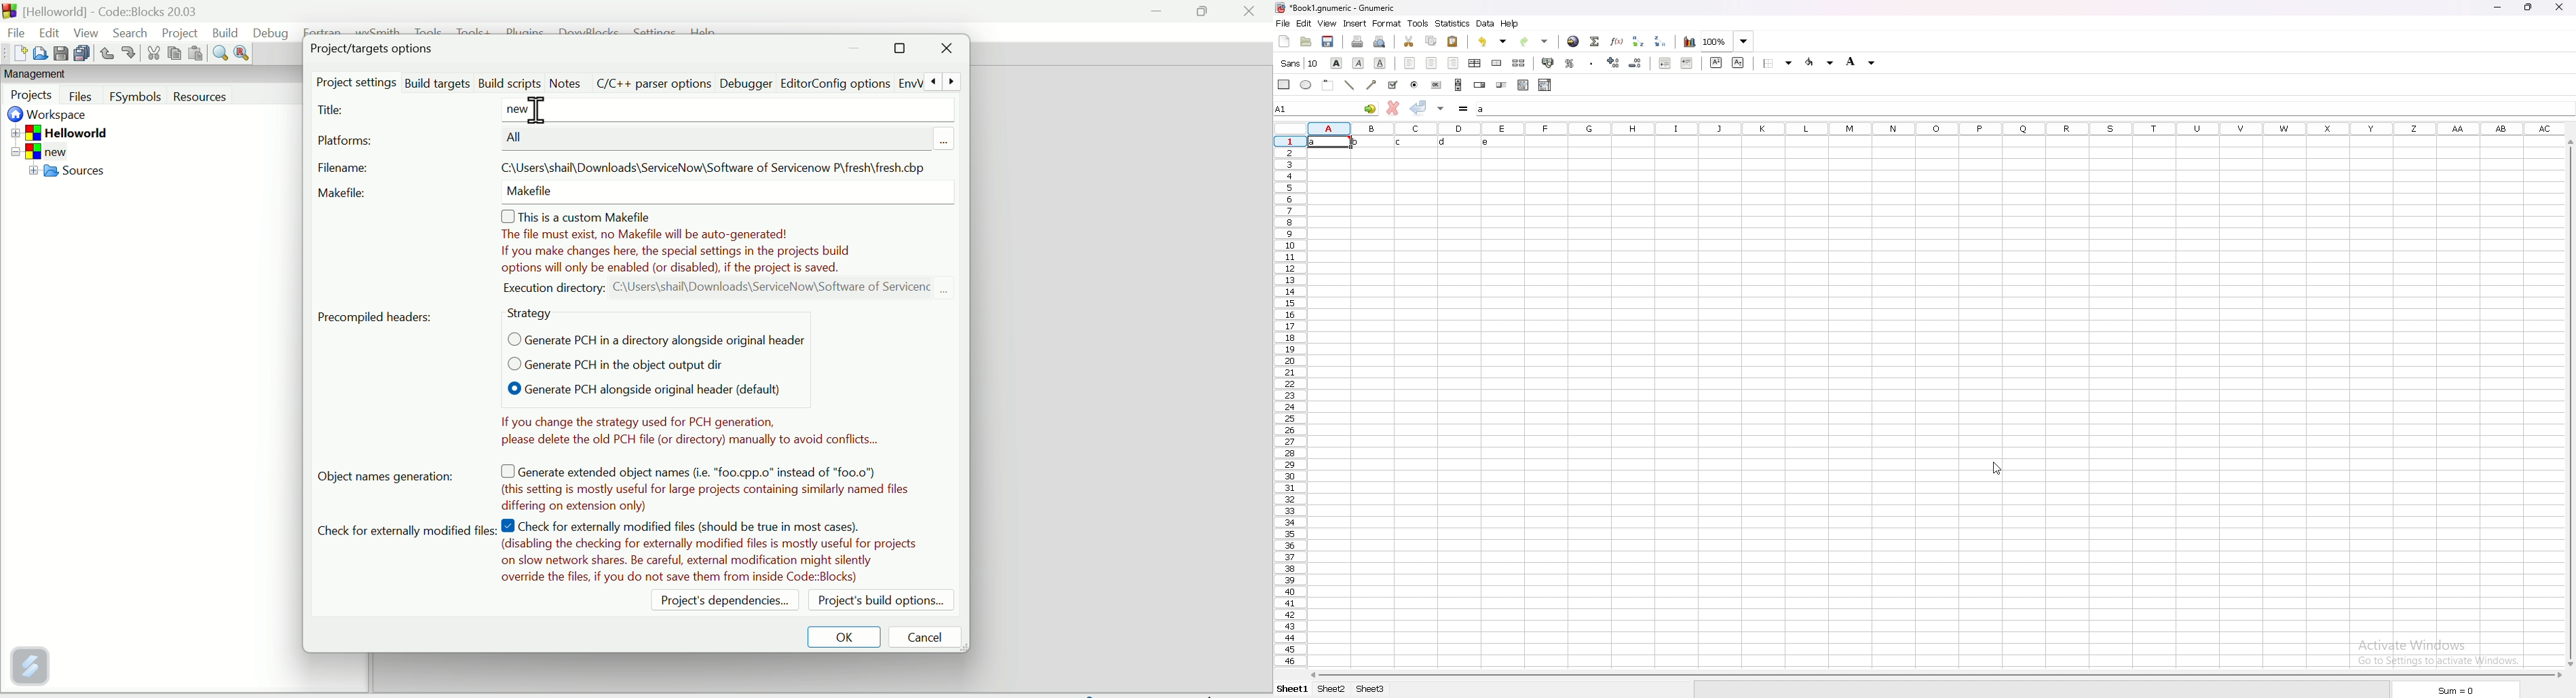 The image size is (2576, 700). What do you see at coordinates (1496, 62) in the screenshot?
I see `merge cells` at bounding box center [1496, 62].